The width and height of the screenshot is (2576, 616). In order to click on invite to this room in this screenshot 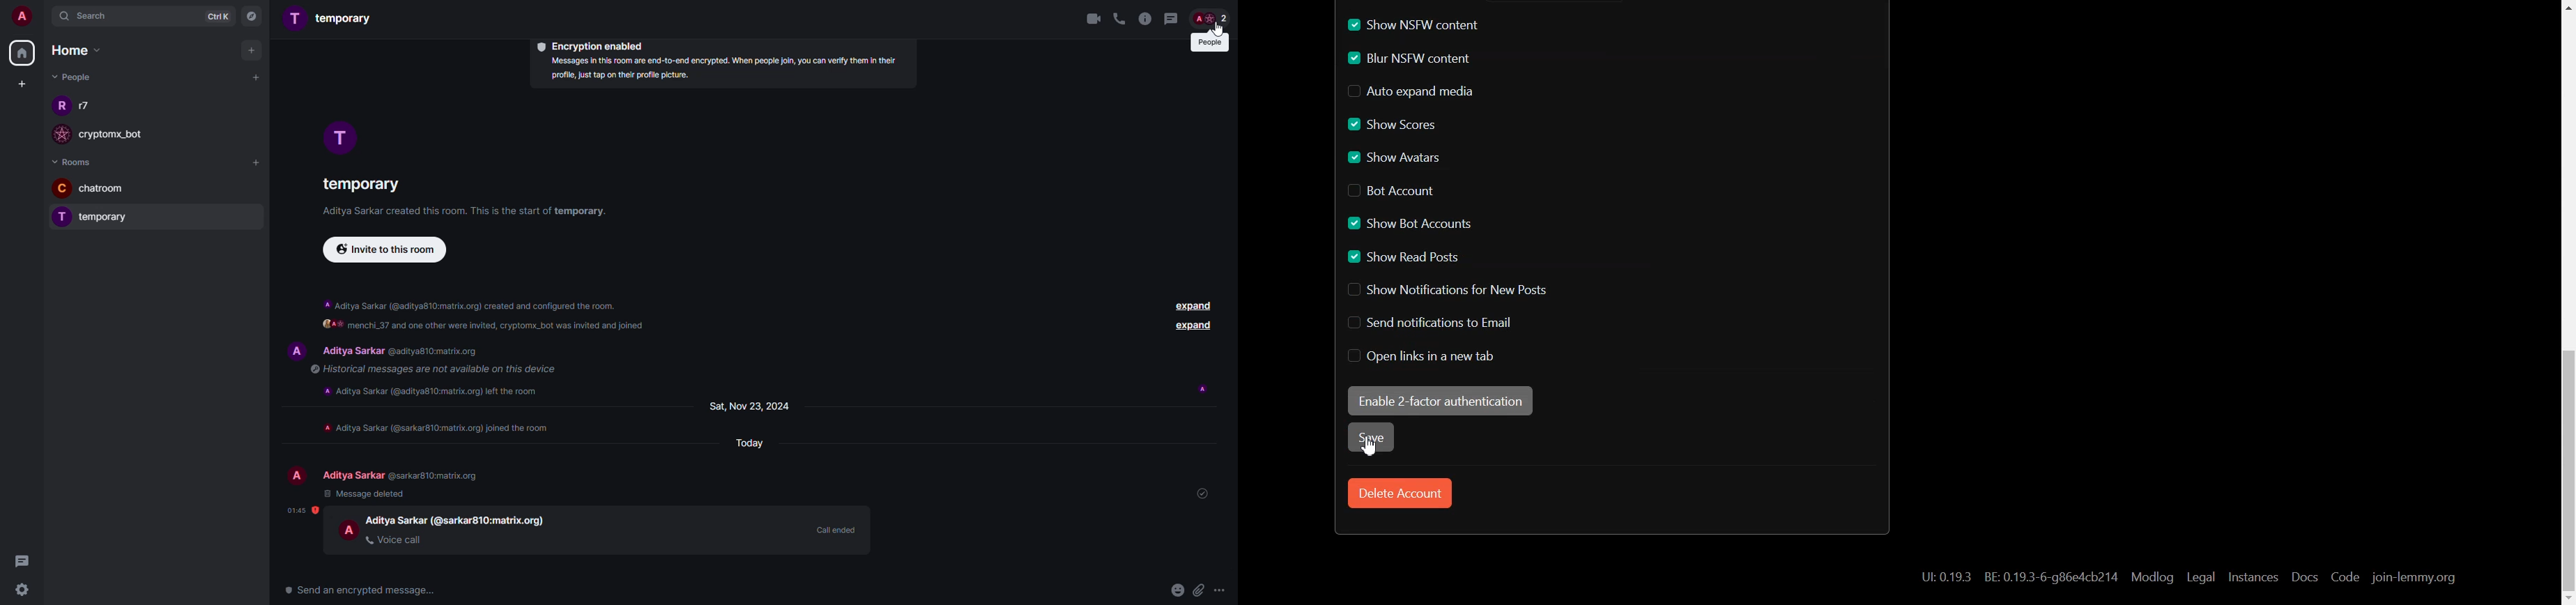, I will do `click(388, 250)`.